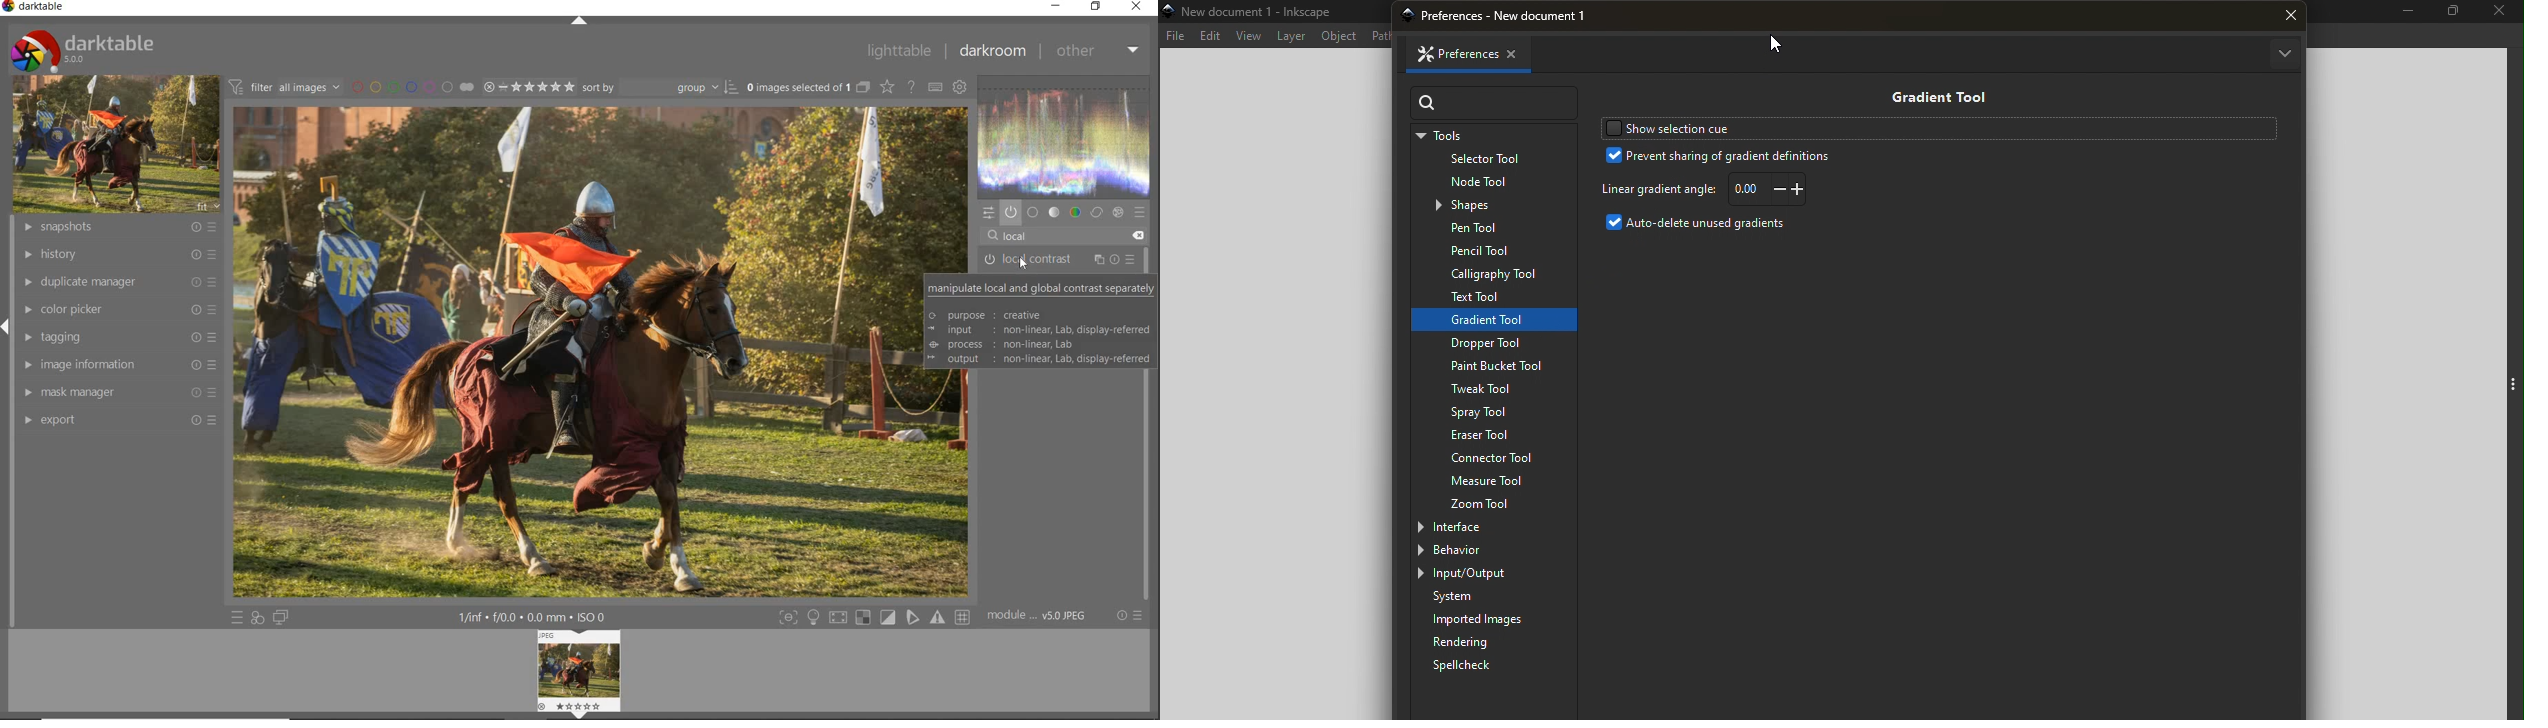  I want to click on New document 1-Inbcipe, so click(1262, 11).